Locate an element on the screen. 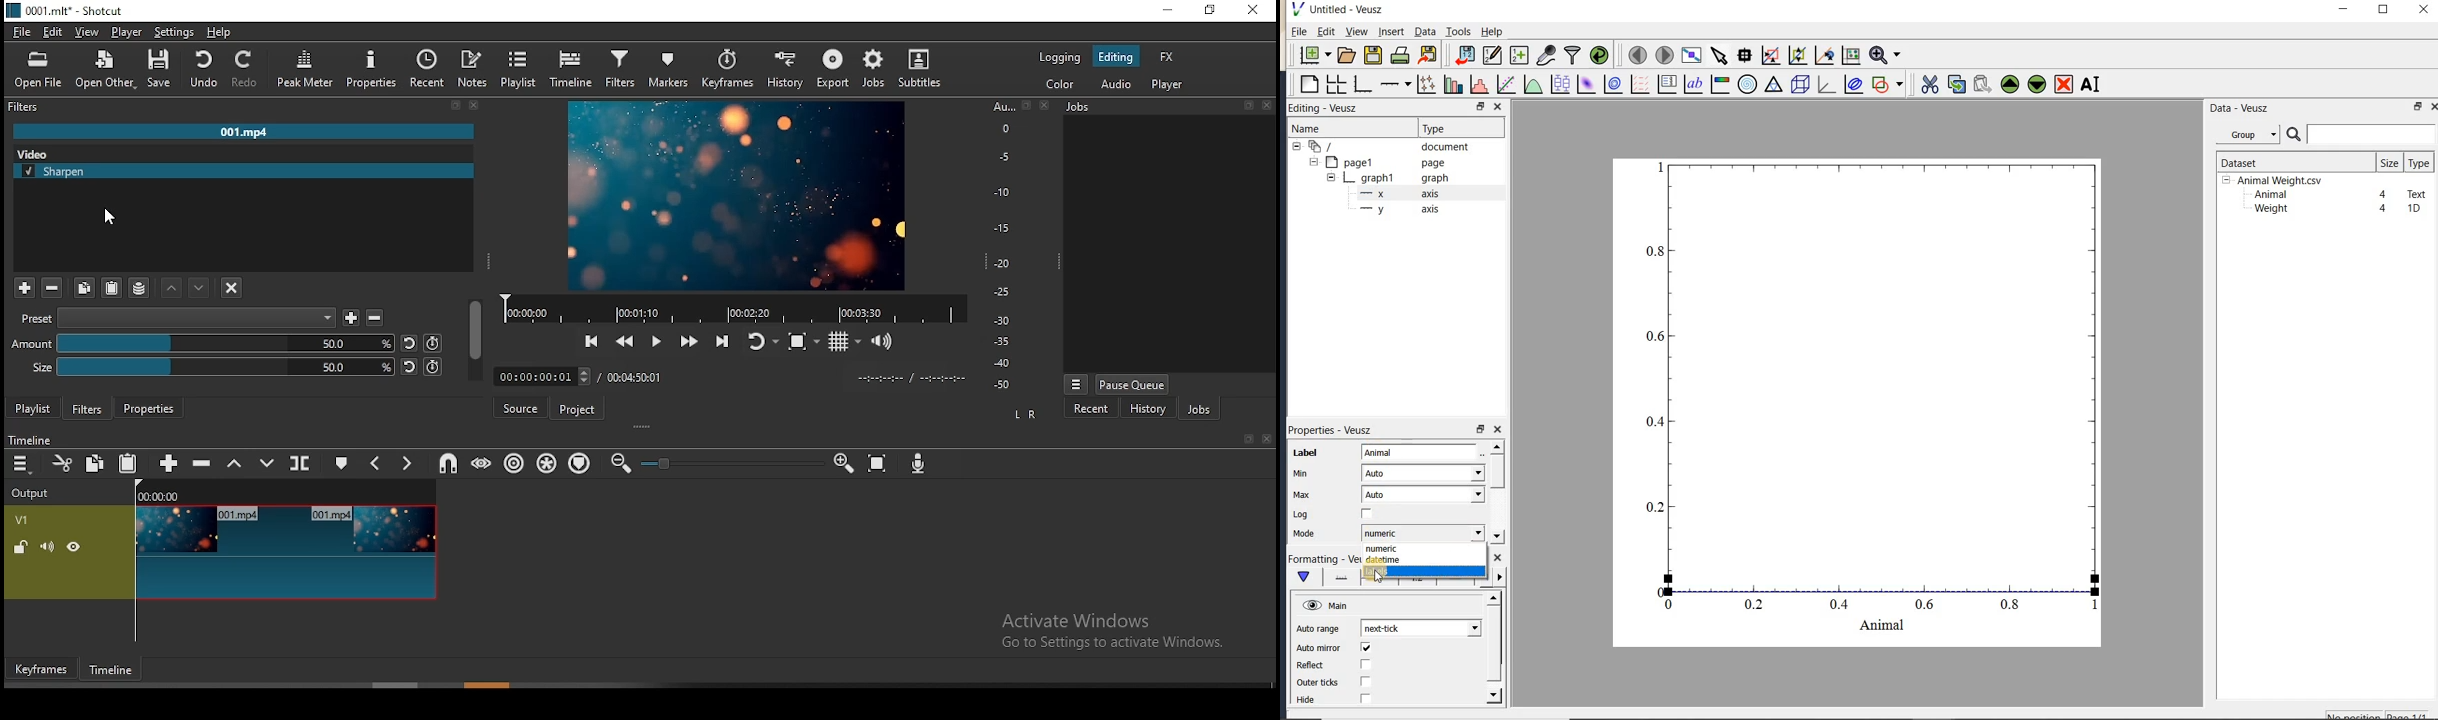 The width and height of the screenshot is (2464, 728). recent is located at coordinates (428, 68).